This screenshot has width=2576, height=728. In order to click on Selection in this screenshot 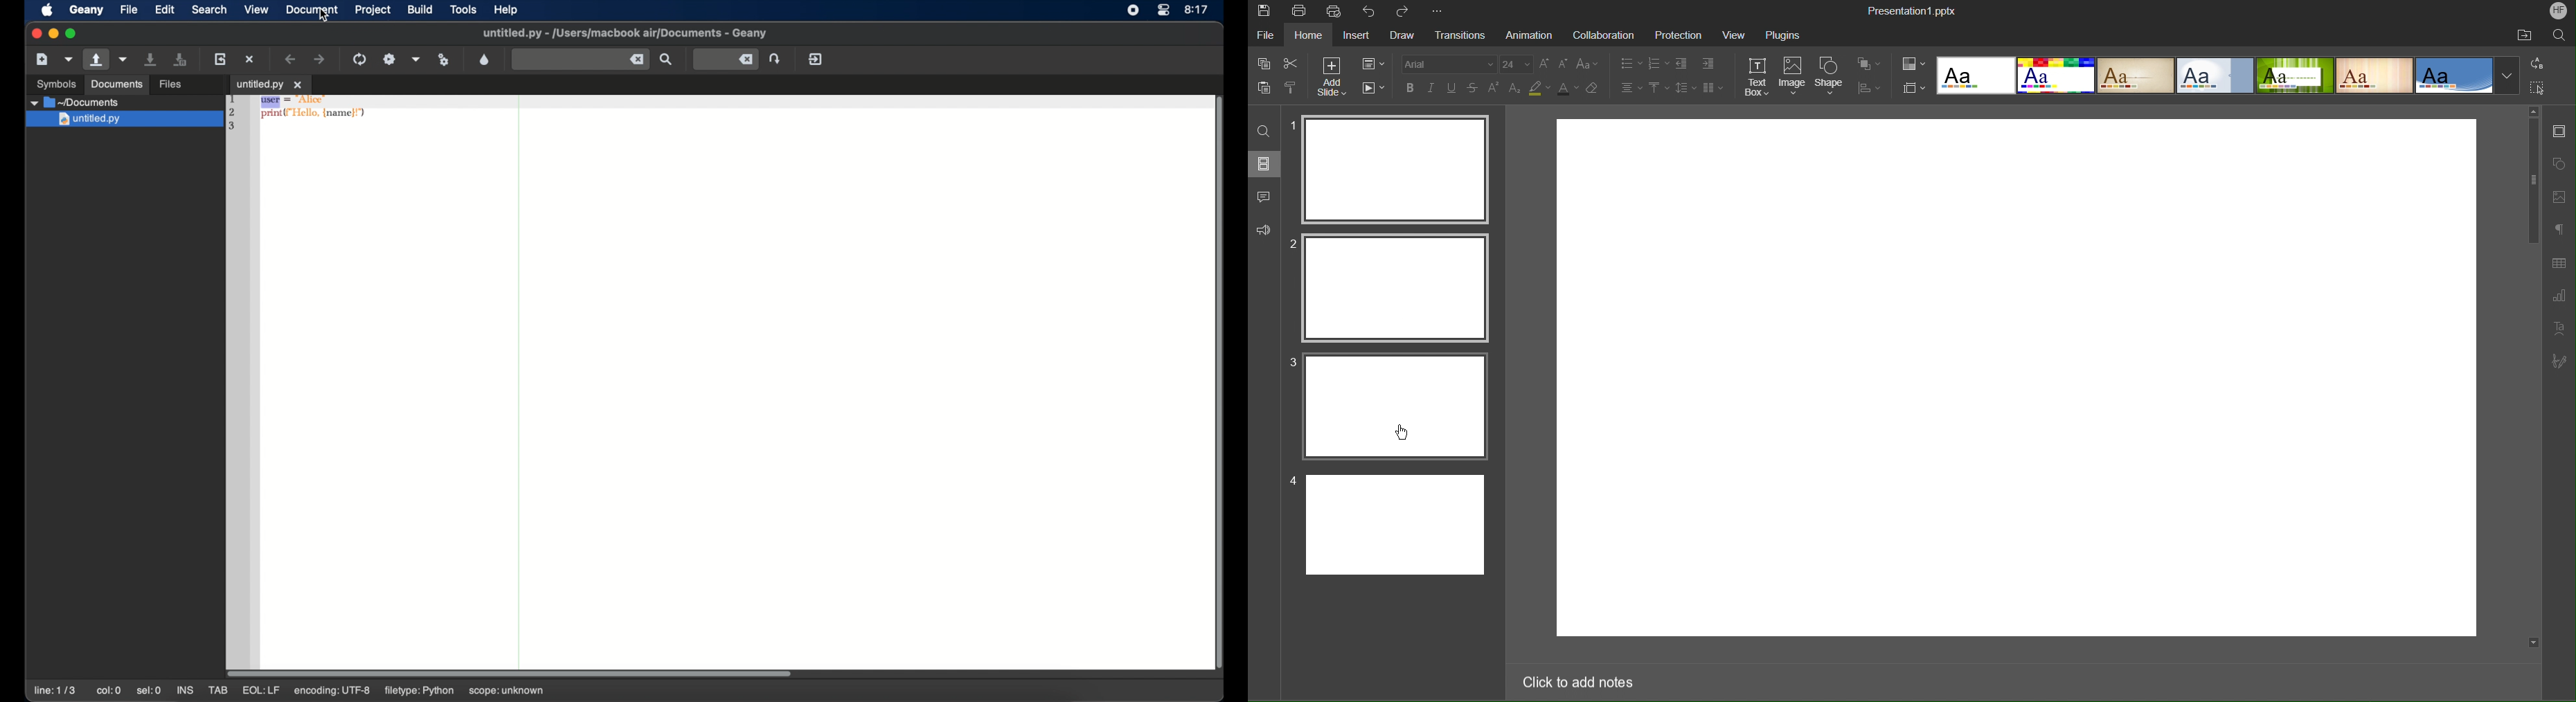, I will do `click(2537, 88)`.